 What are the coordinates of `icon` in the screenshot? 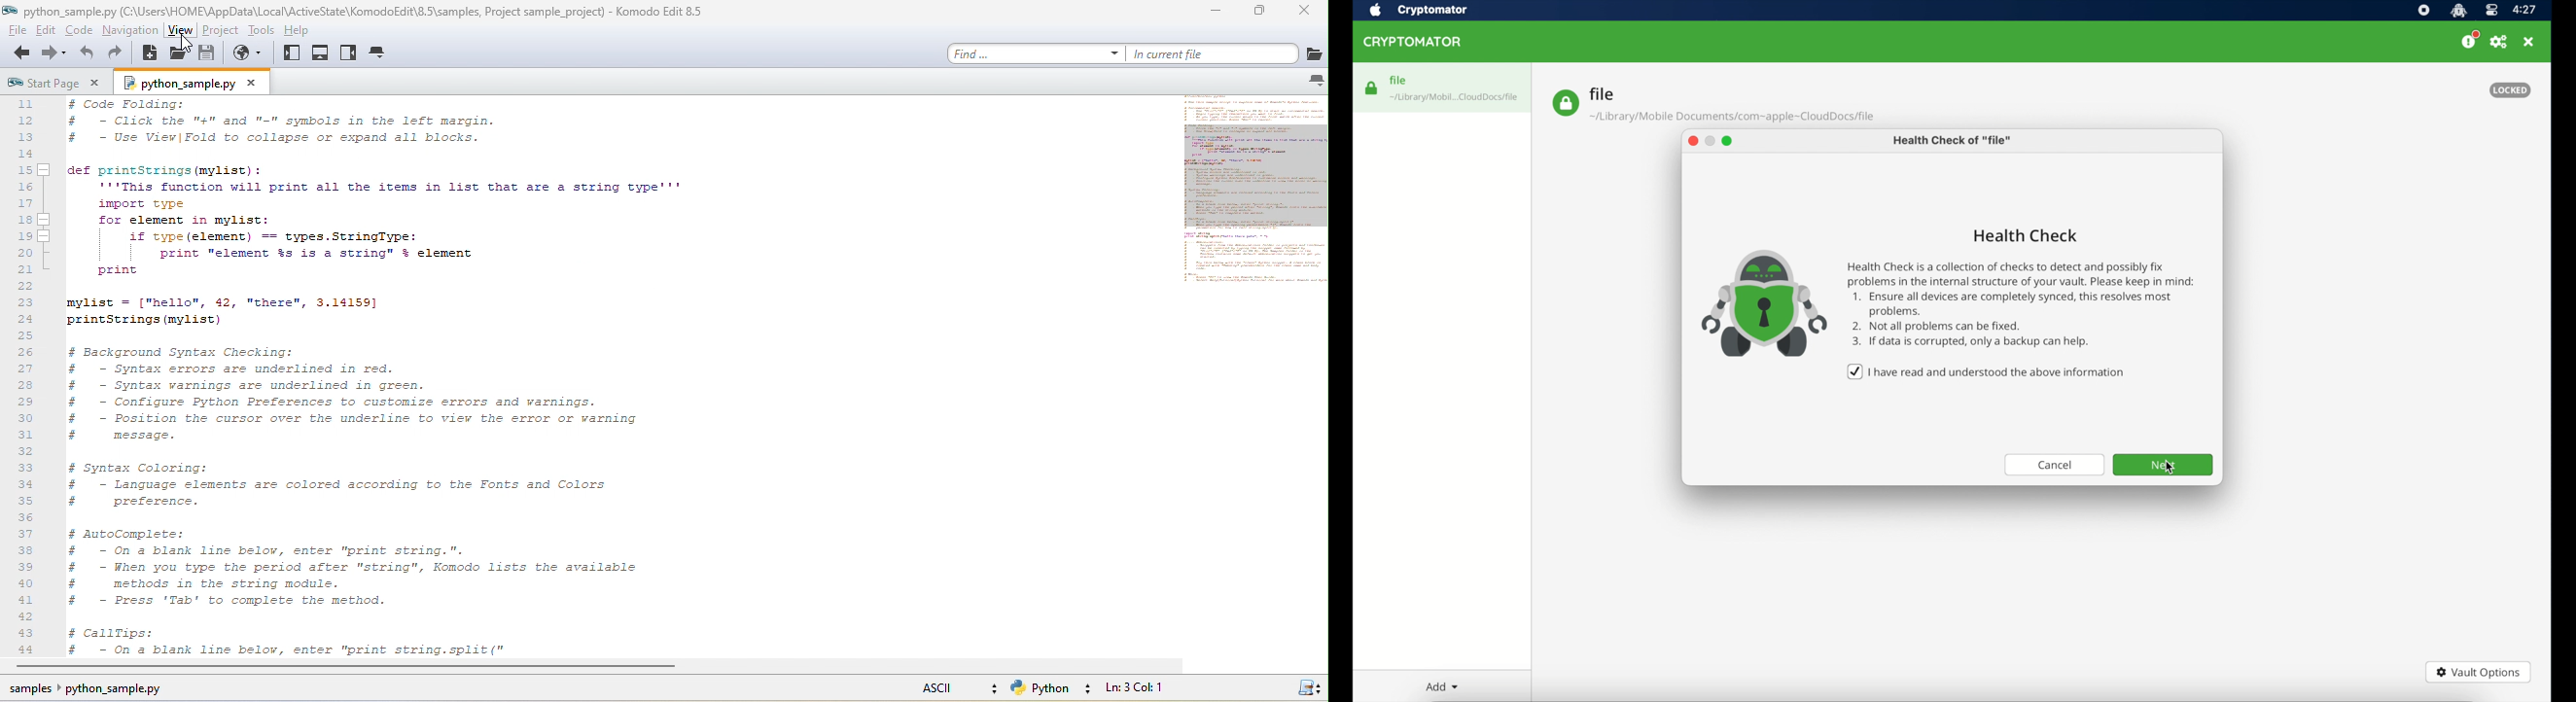 It's located at (1313, 689).